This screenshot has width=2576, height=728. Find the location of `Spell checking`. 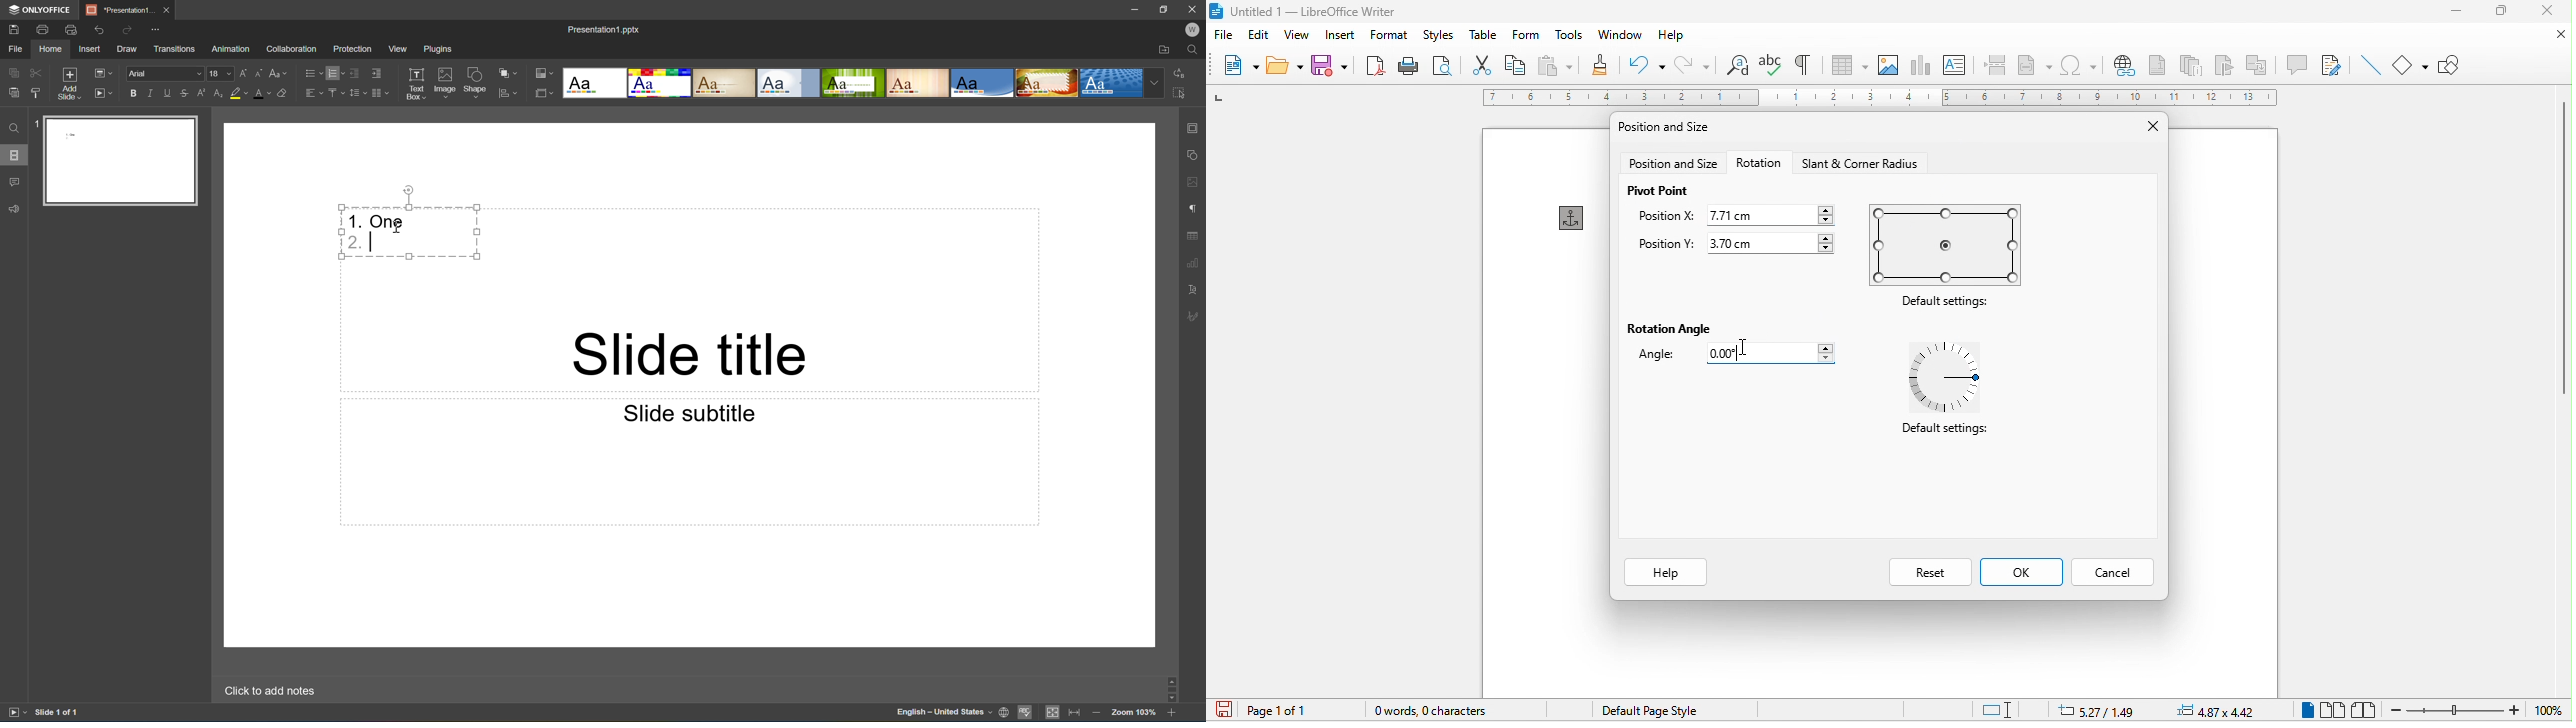

Spell checking is located at coordinates (1025, 713).